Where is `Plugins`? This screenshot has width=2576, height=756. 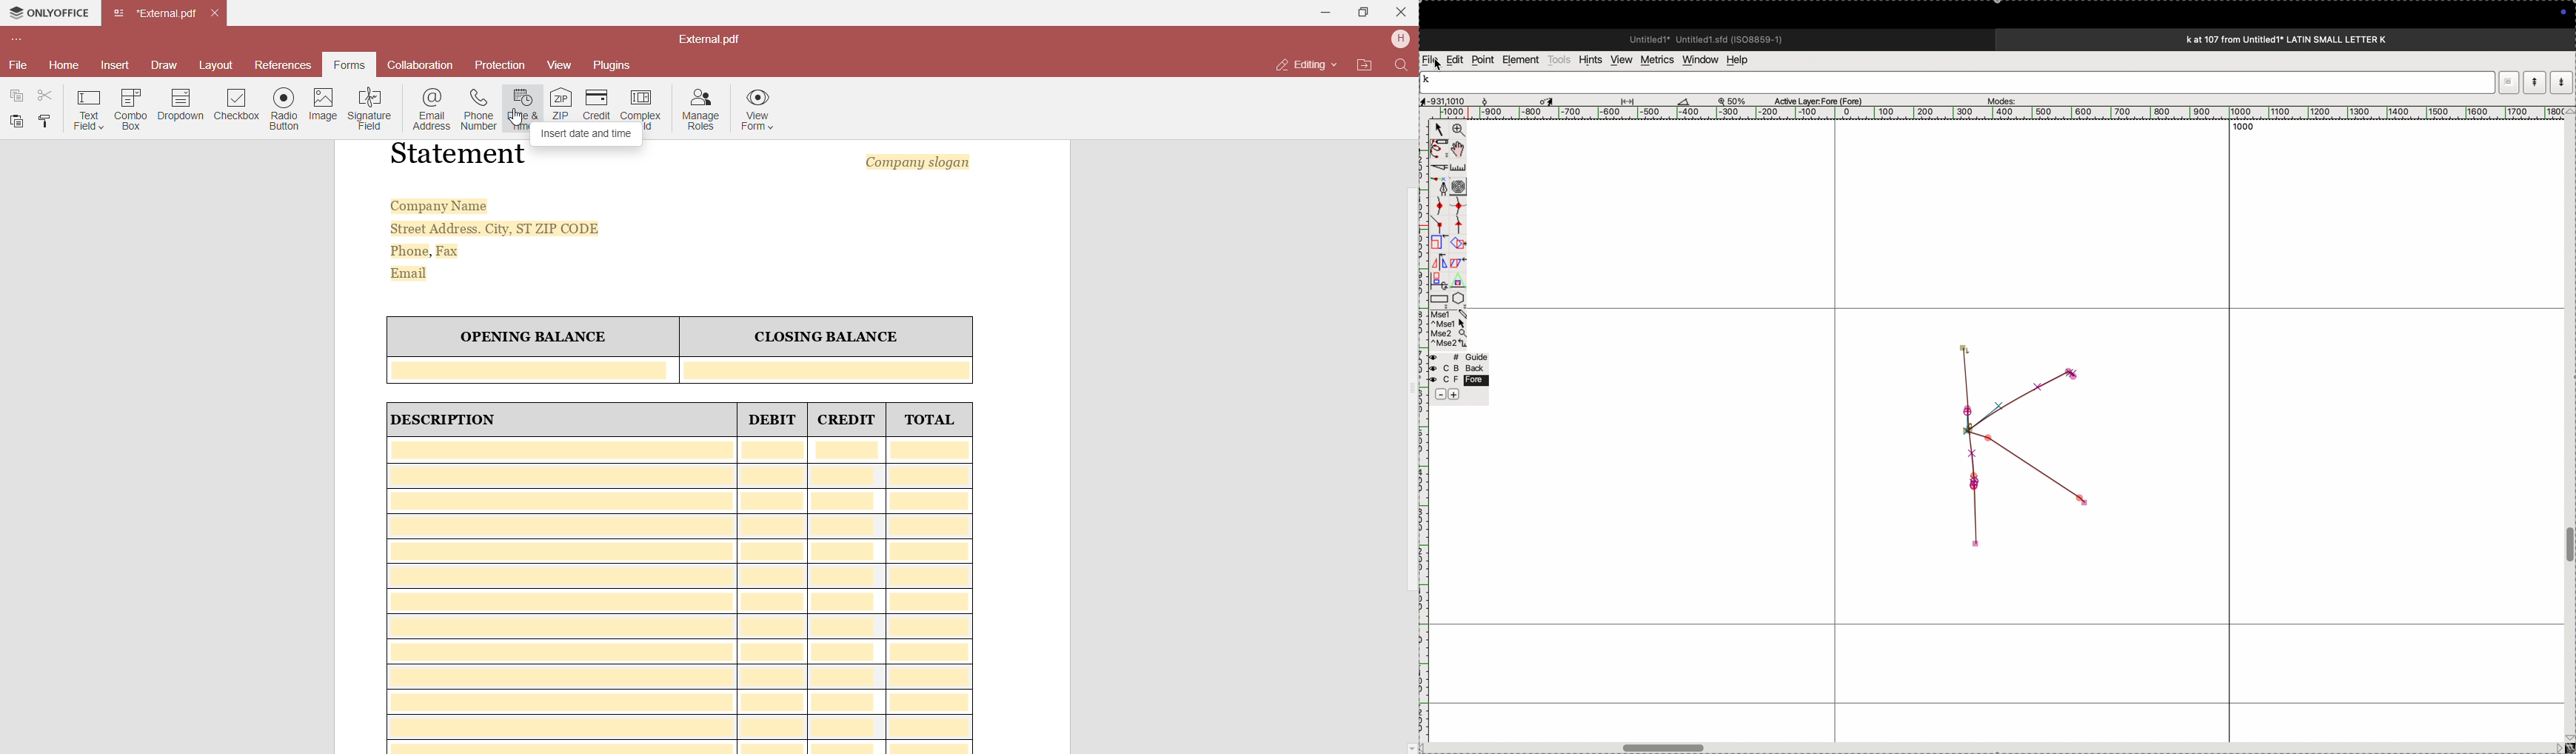
Plugins is located at coordinates (618, 64).